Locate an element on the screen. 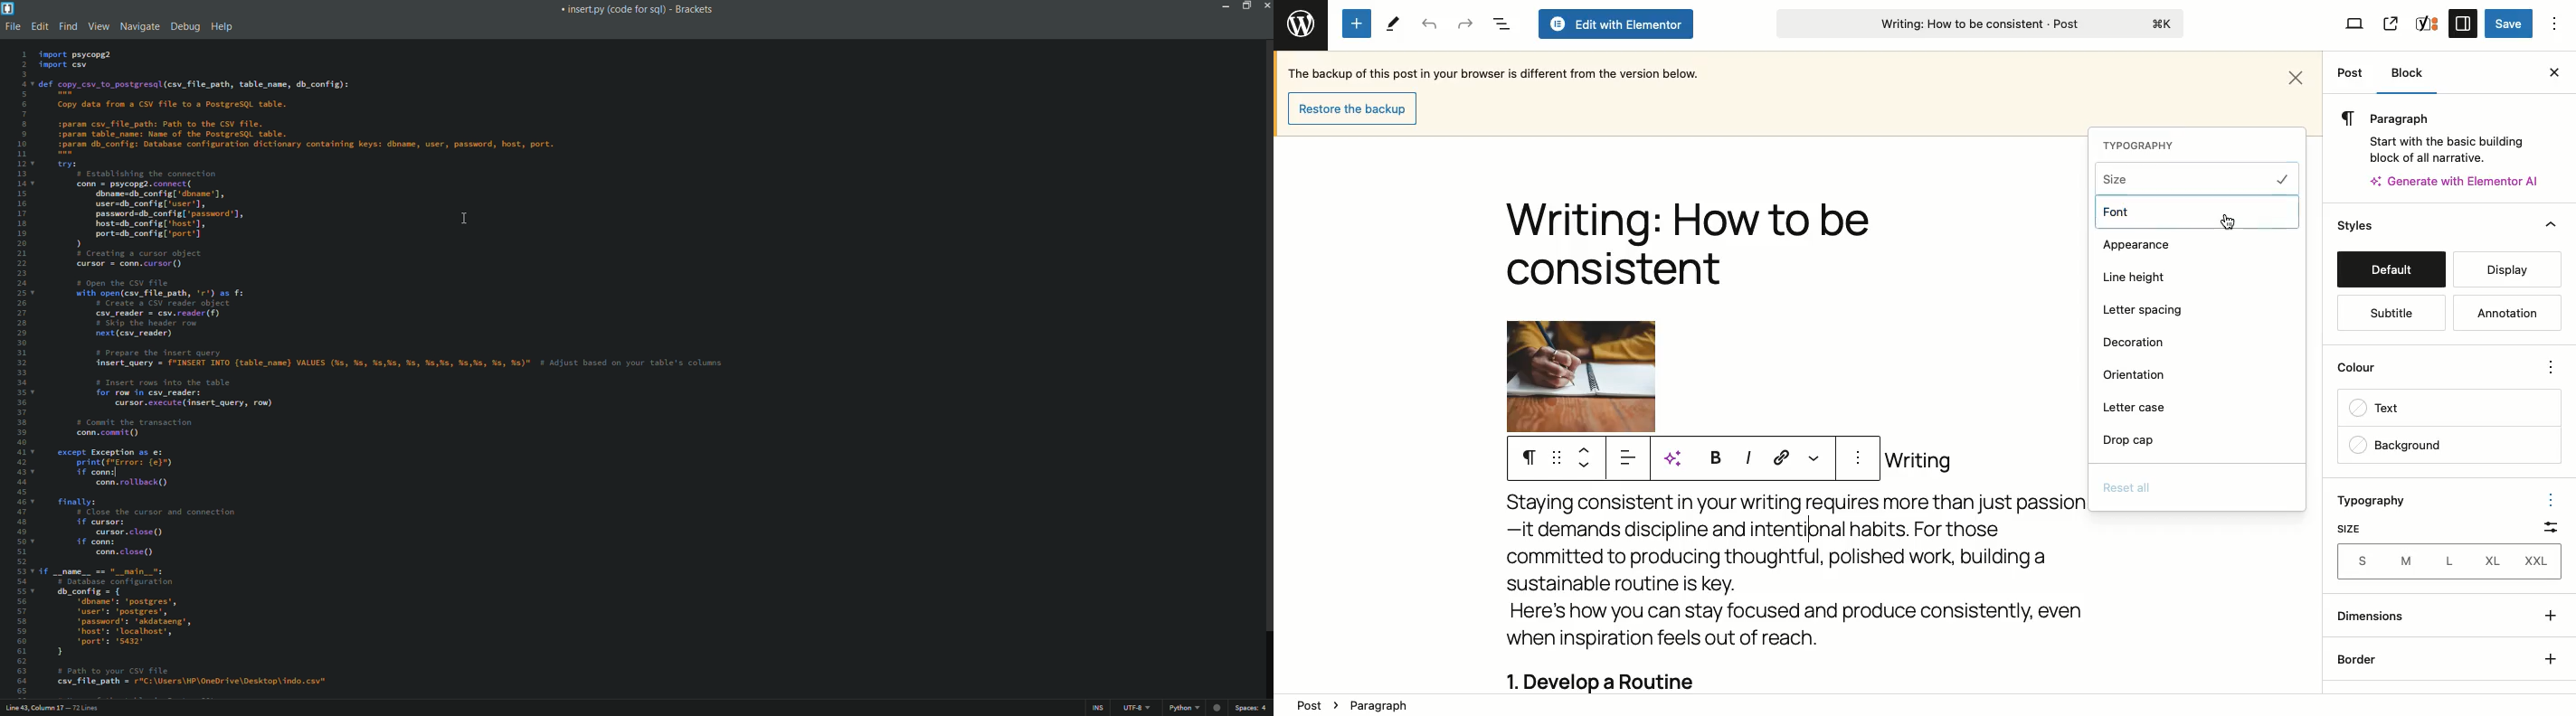  Style is located at coordinates (2357, 225).